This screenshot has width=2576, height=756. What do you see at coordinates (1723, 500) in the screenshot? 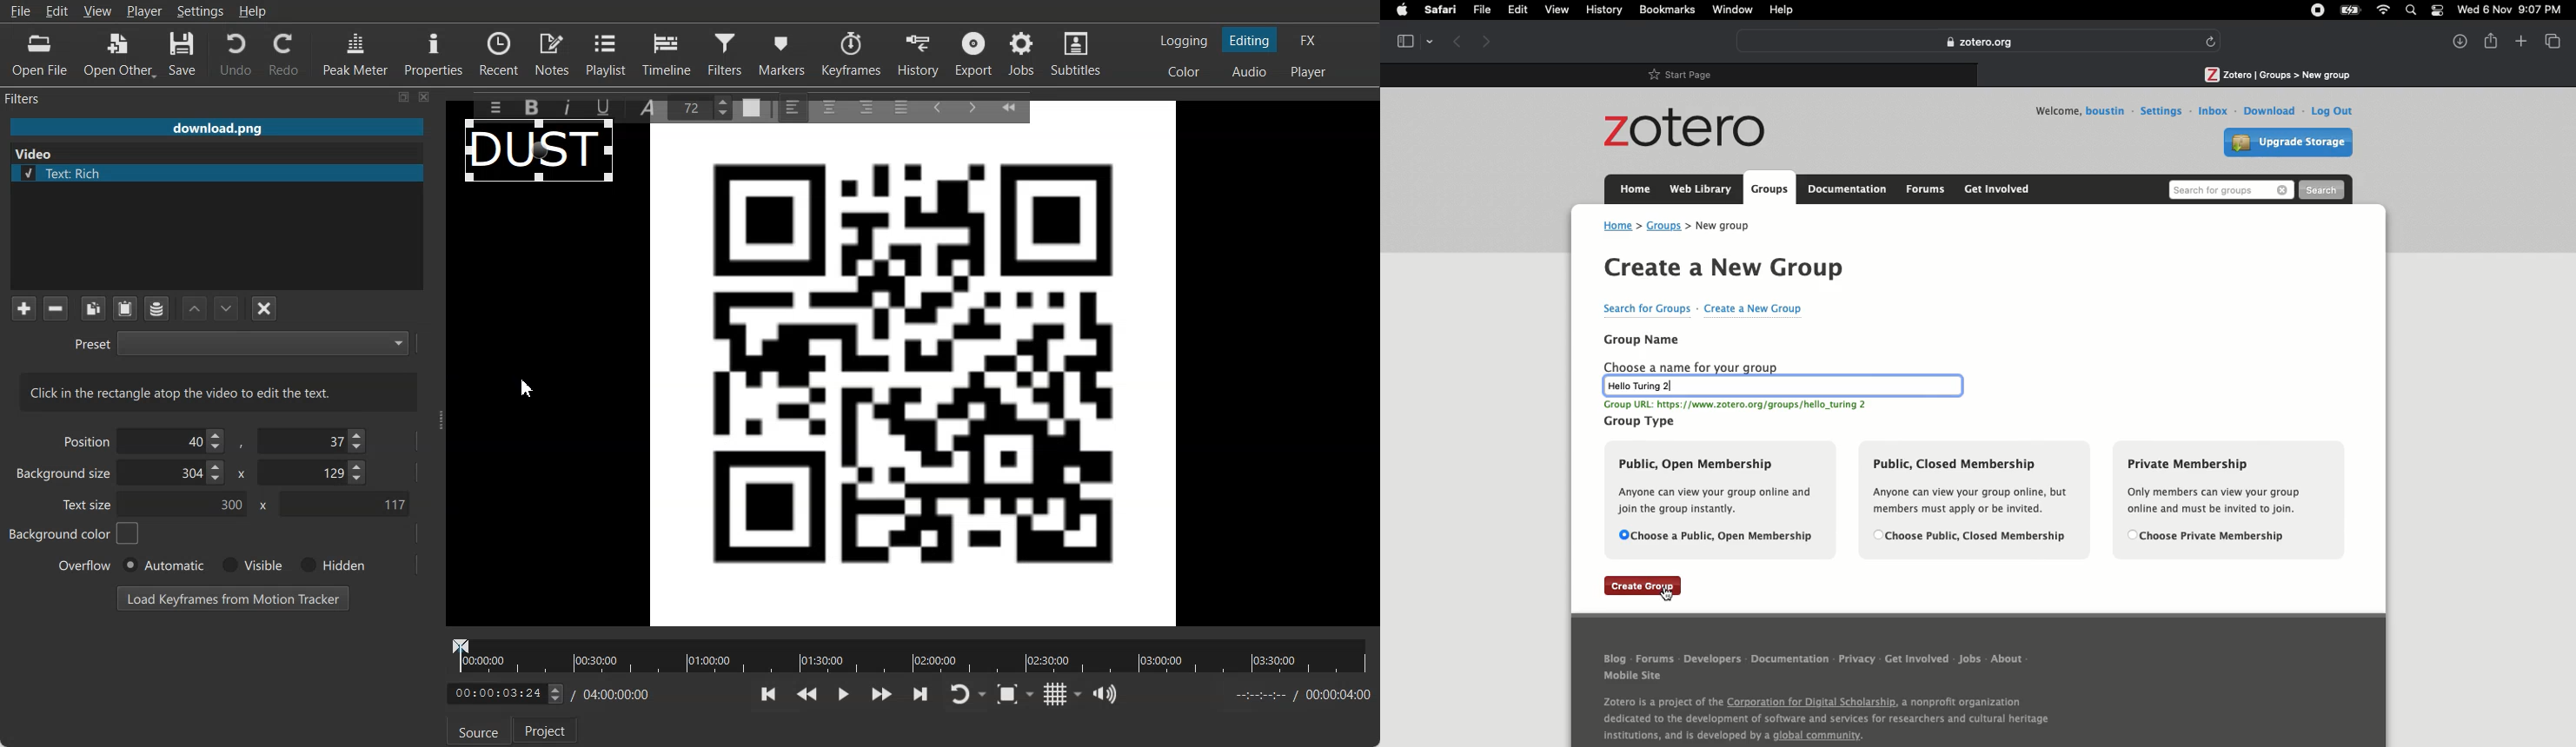
I see `Public open membership` at bounding box center [1723, 500].